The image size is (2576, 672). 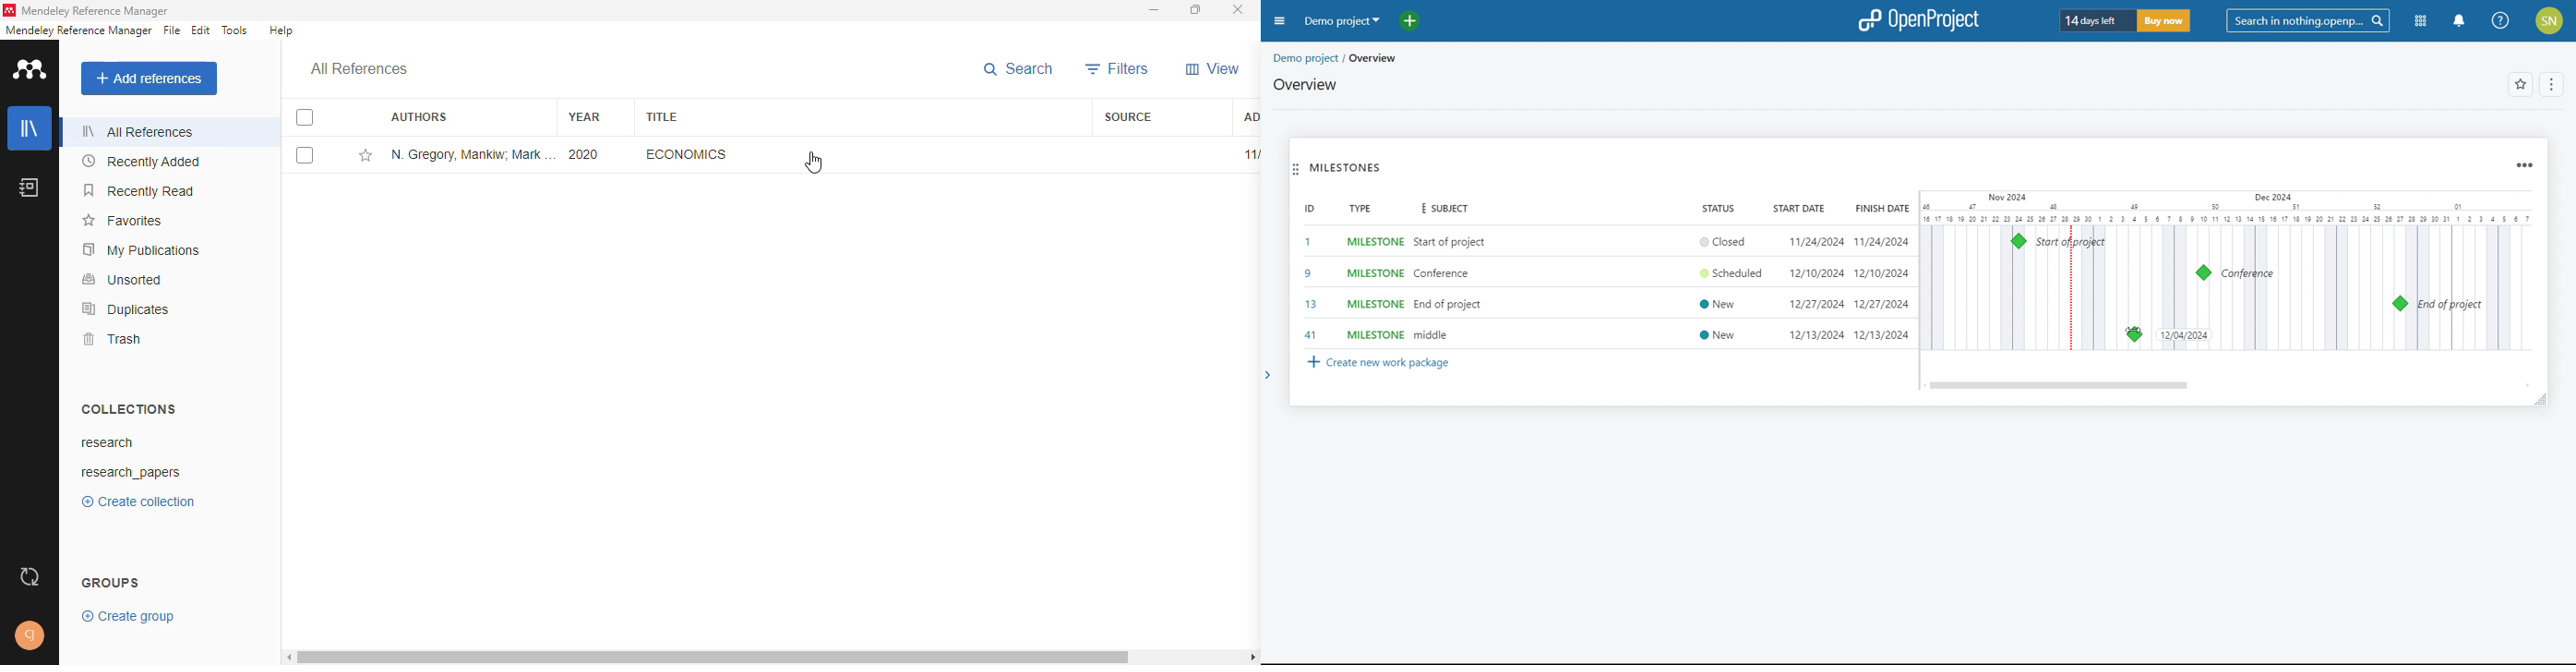 I want to click on edit, so click(x=202, y=30).